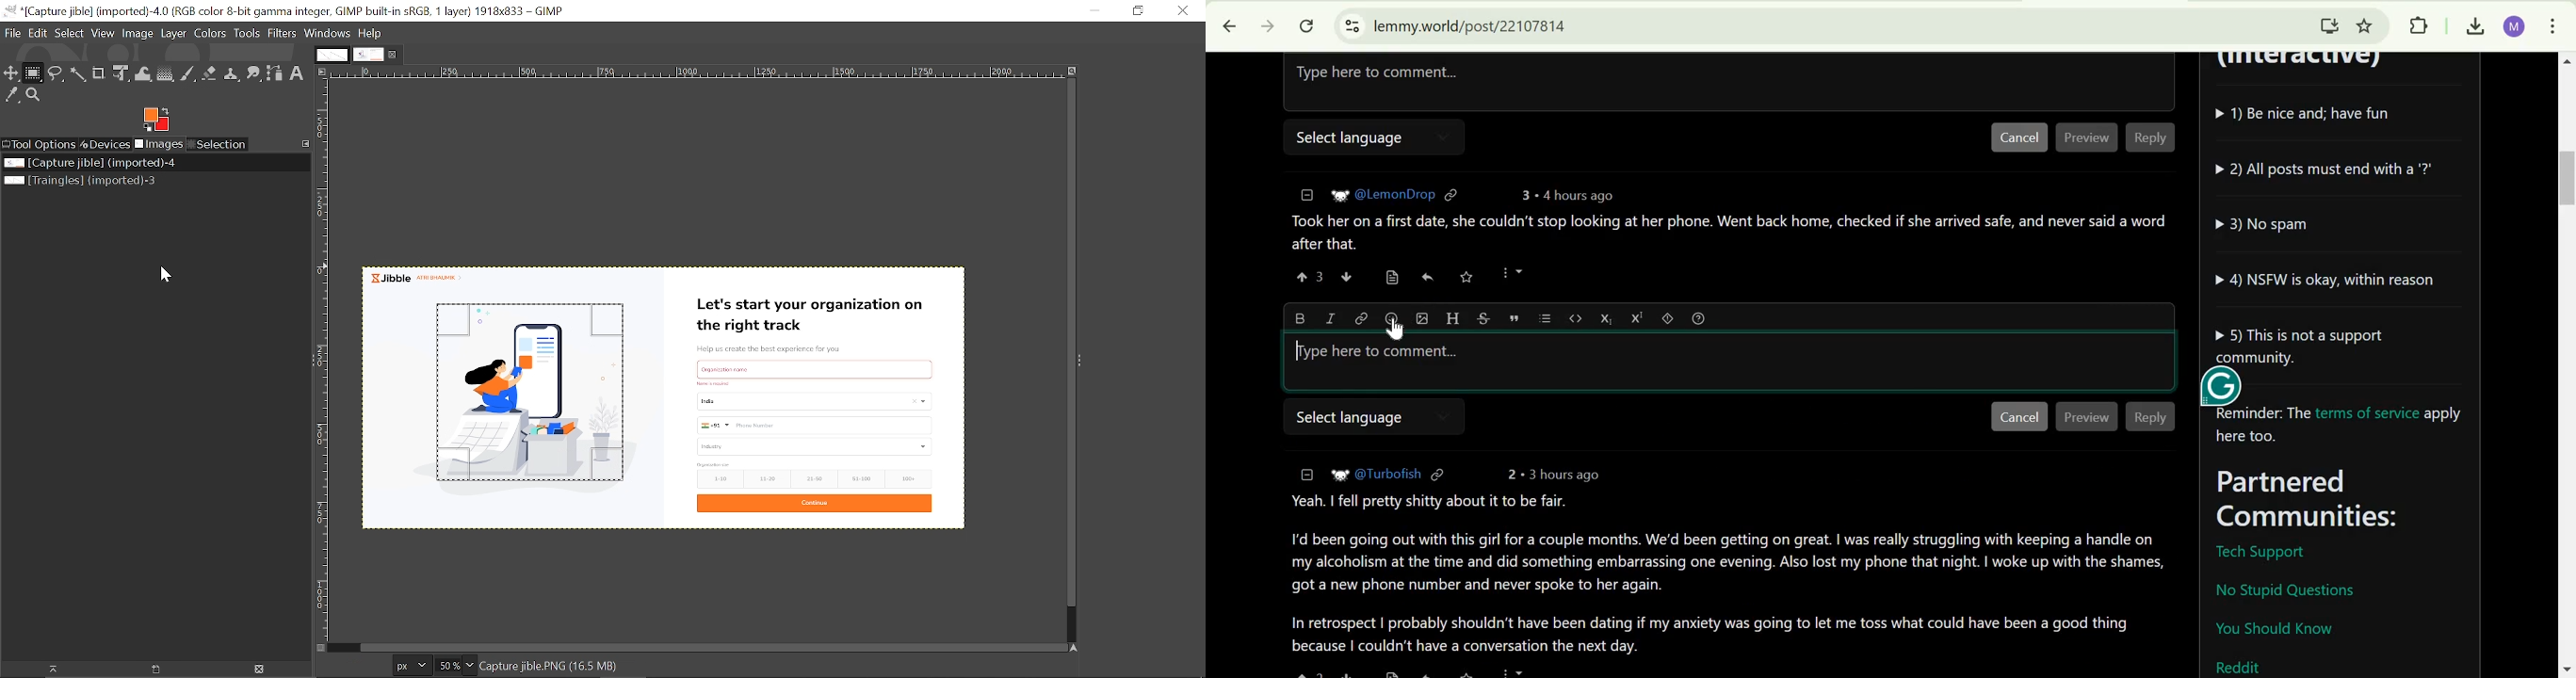 This screenshot has height=700, width=2576. Describe the element at coordinates (108, 143) in the screenshot. I see `Devices` at that location.